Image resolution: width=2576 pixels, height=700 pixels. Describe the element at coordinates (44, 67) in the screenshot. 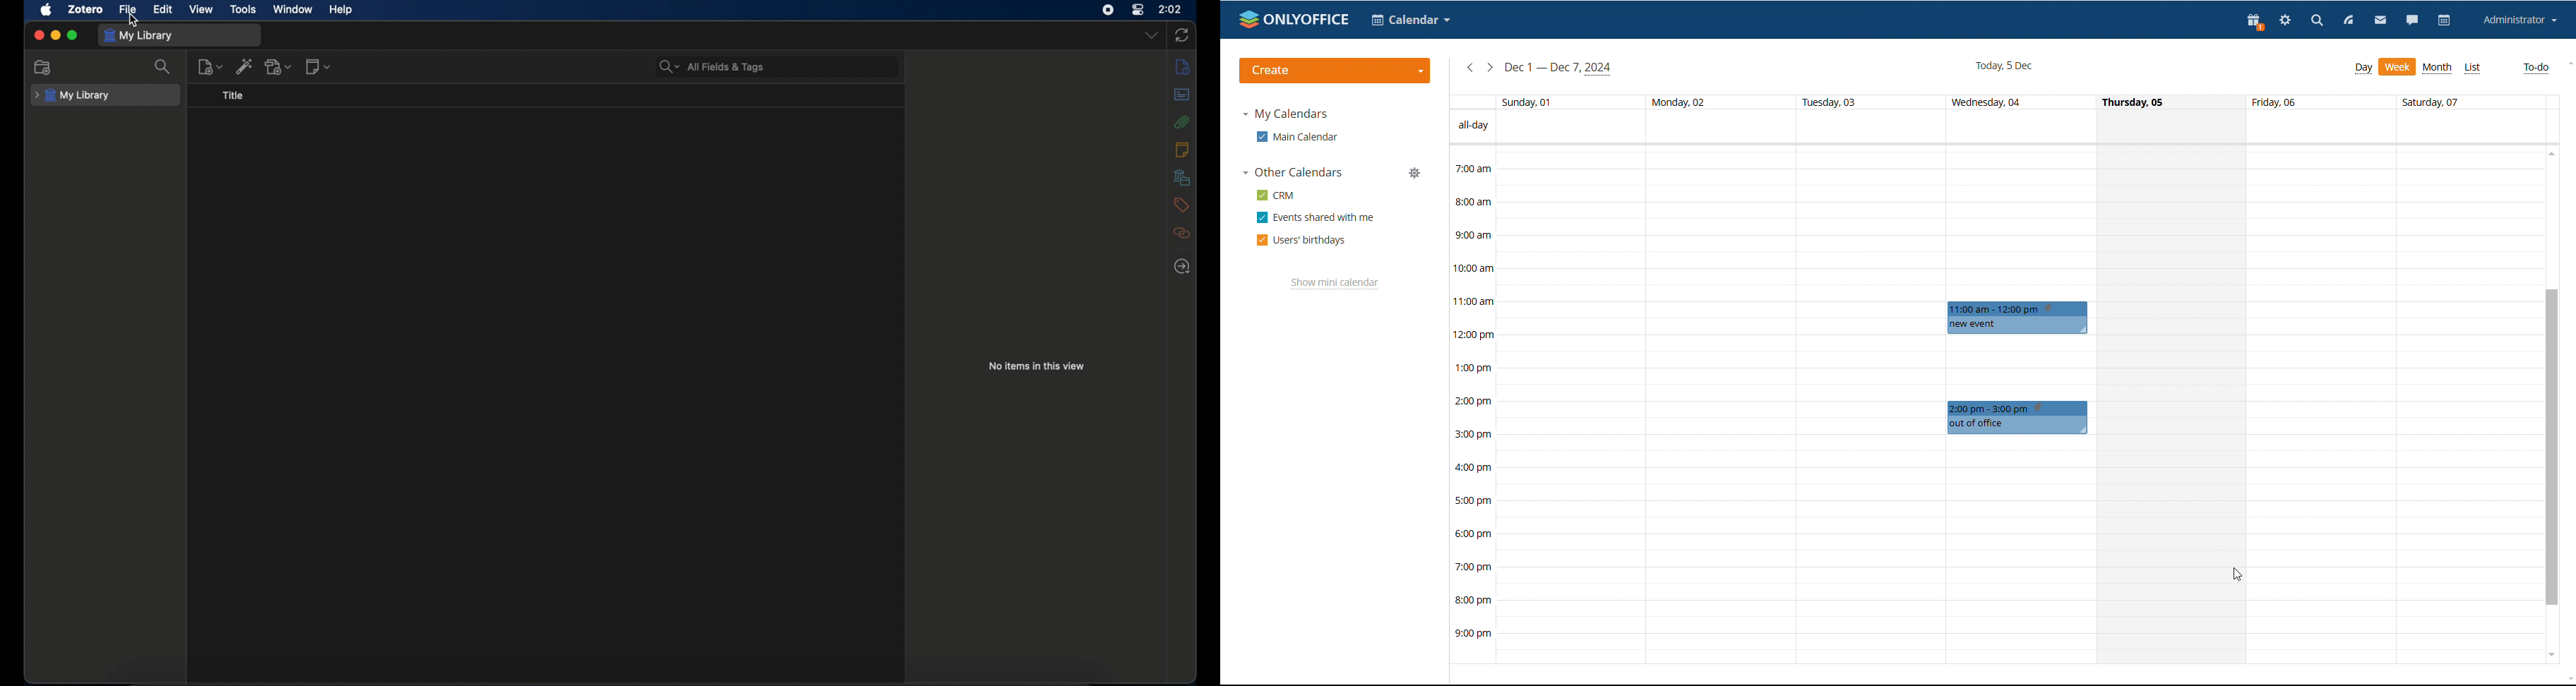

I see `new collection` at that location.